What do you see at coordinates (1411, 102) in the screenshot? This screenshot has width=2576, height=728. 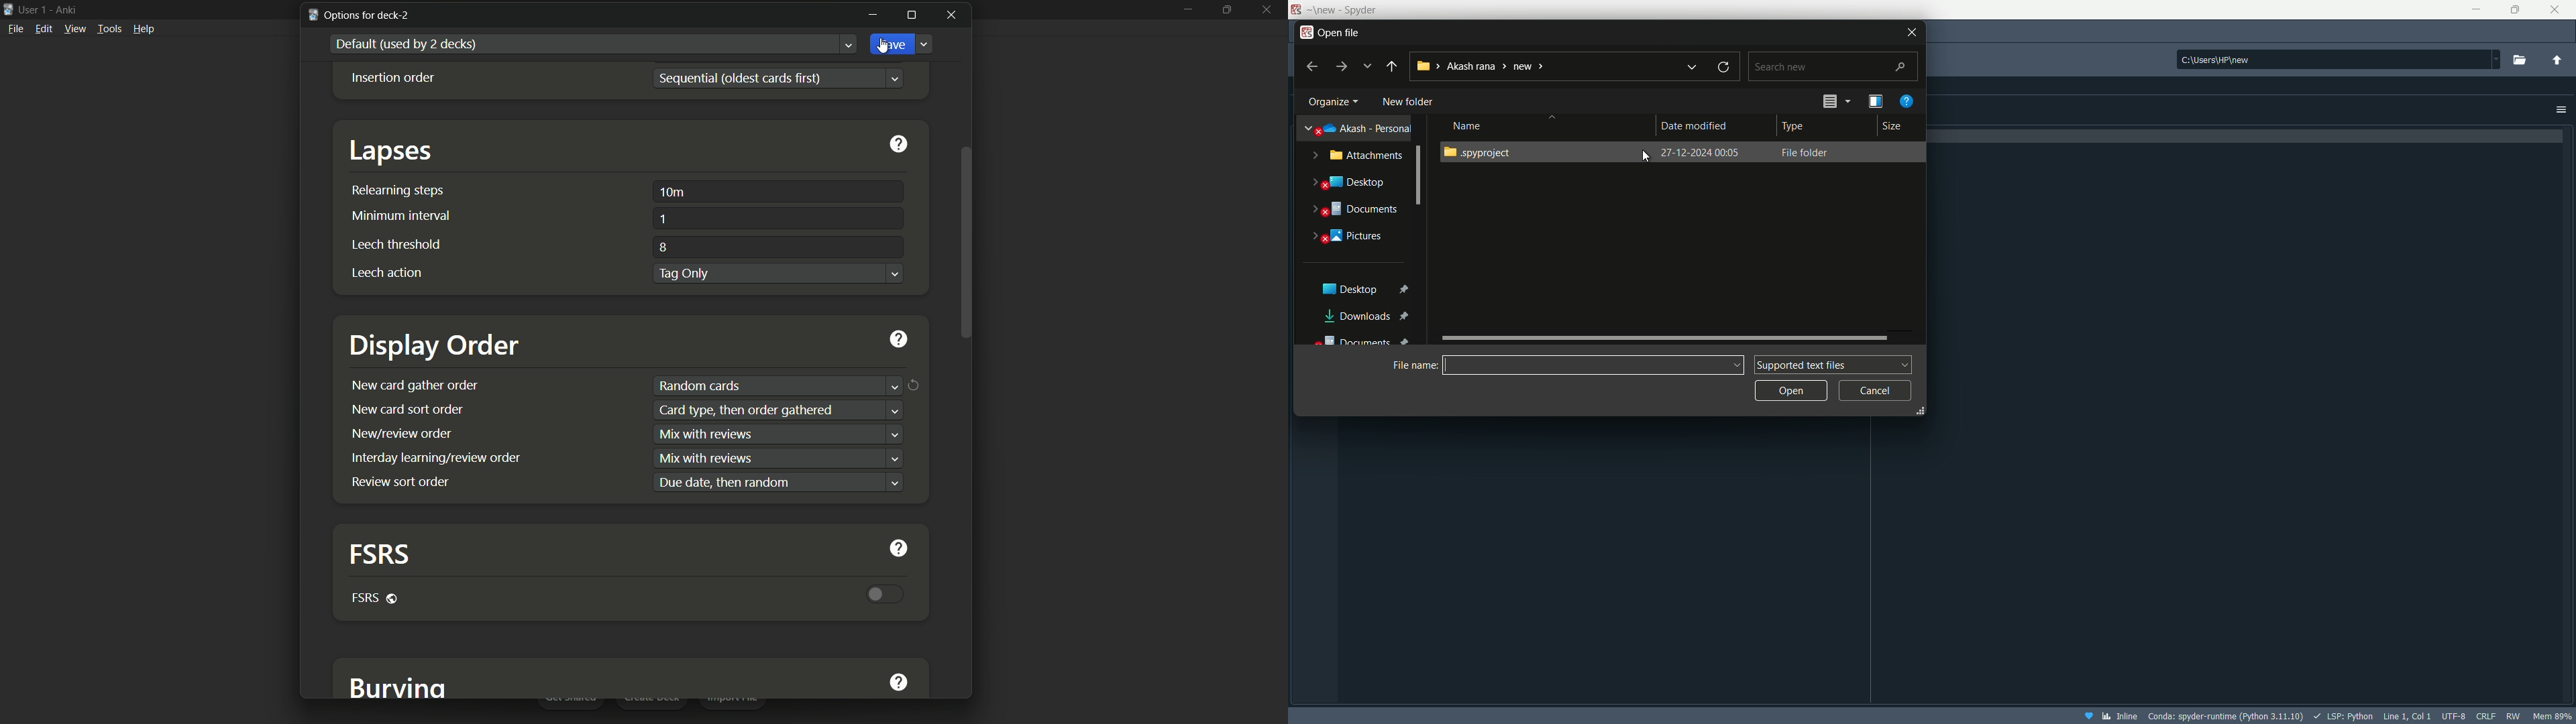 I see `New Folder` at bounding box center [1411, 102].